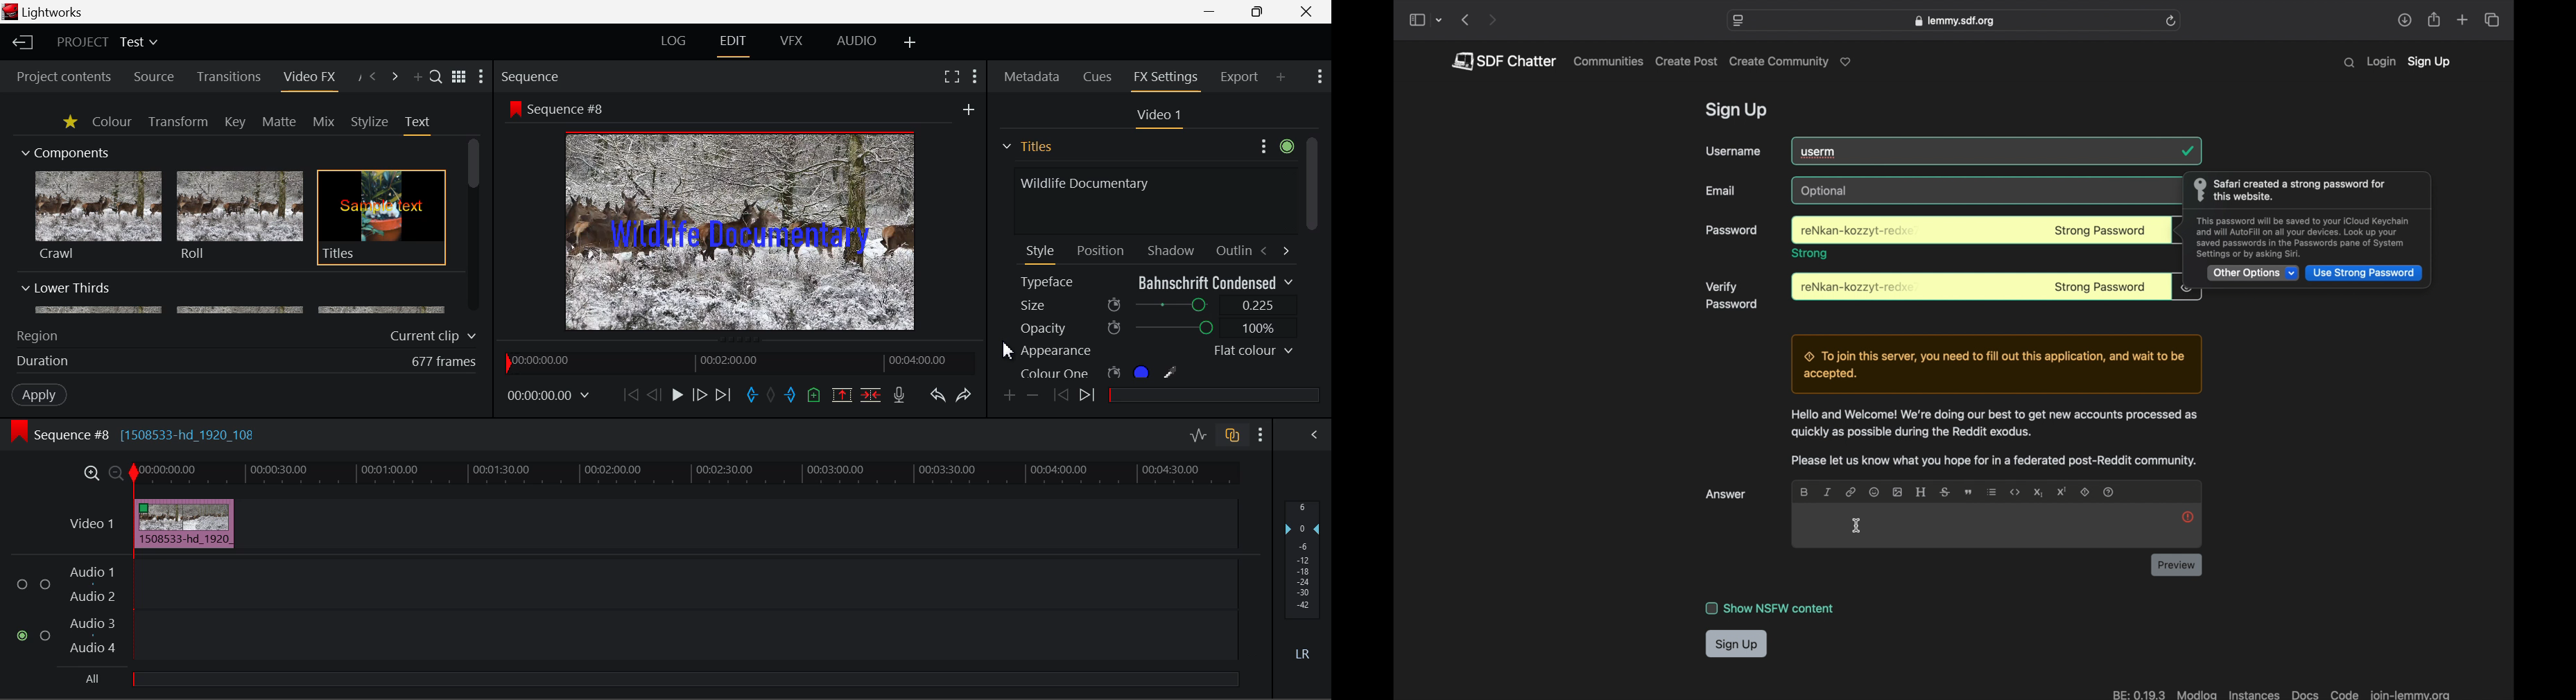  What do you see at coordinates (1943, 492) in the screenshot?
I see `strikethrough` at bounding box center [1943, 492].